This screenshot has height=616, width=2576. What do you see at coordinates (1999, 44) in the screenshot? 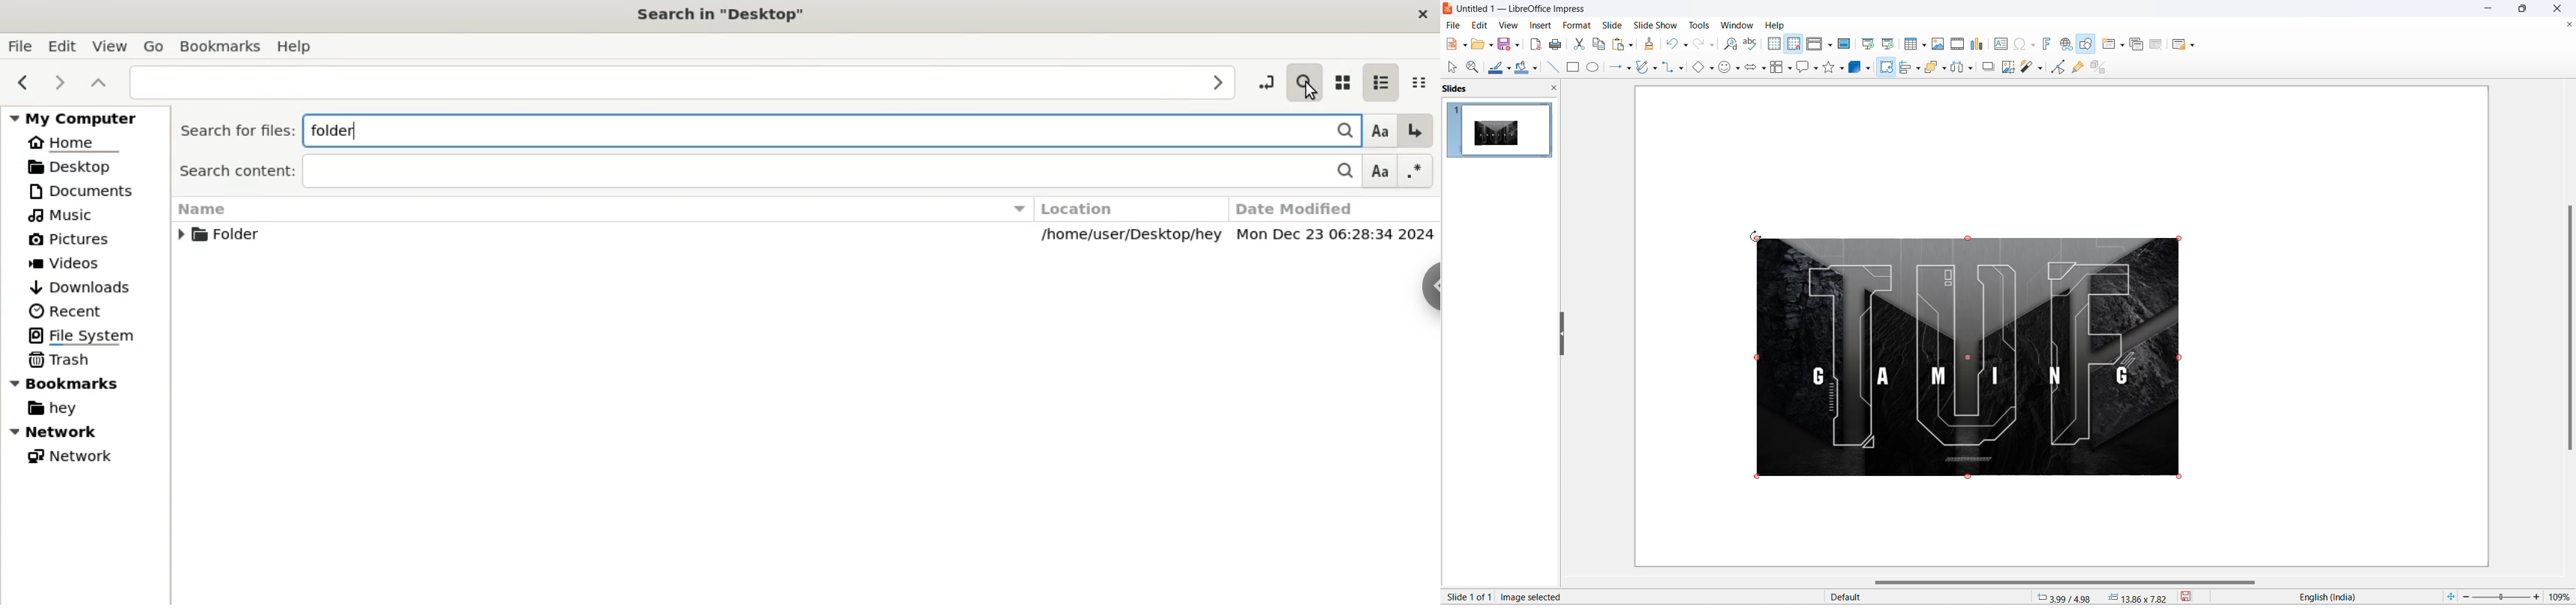
I see `insert text` at bounding box center [1999, 44].